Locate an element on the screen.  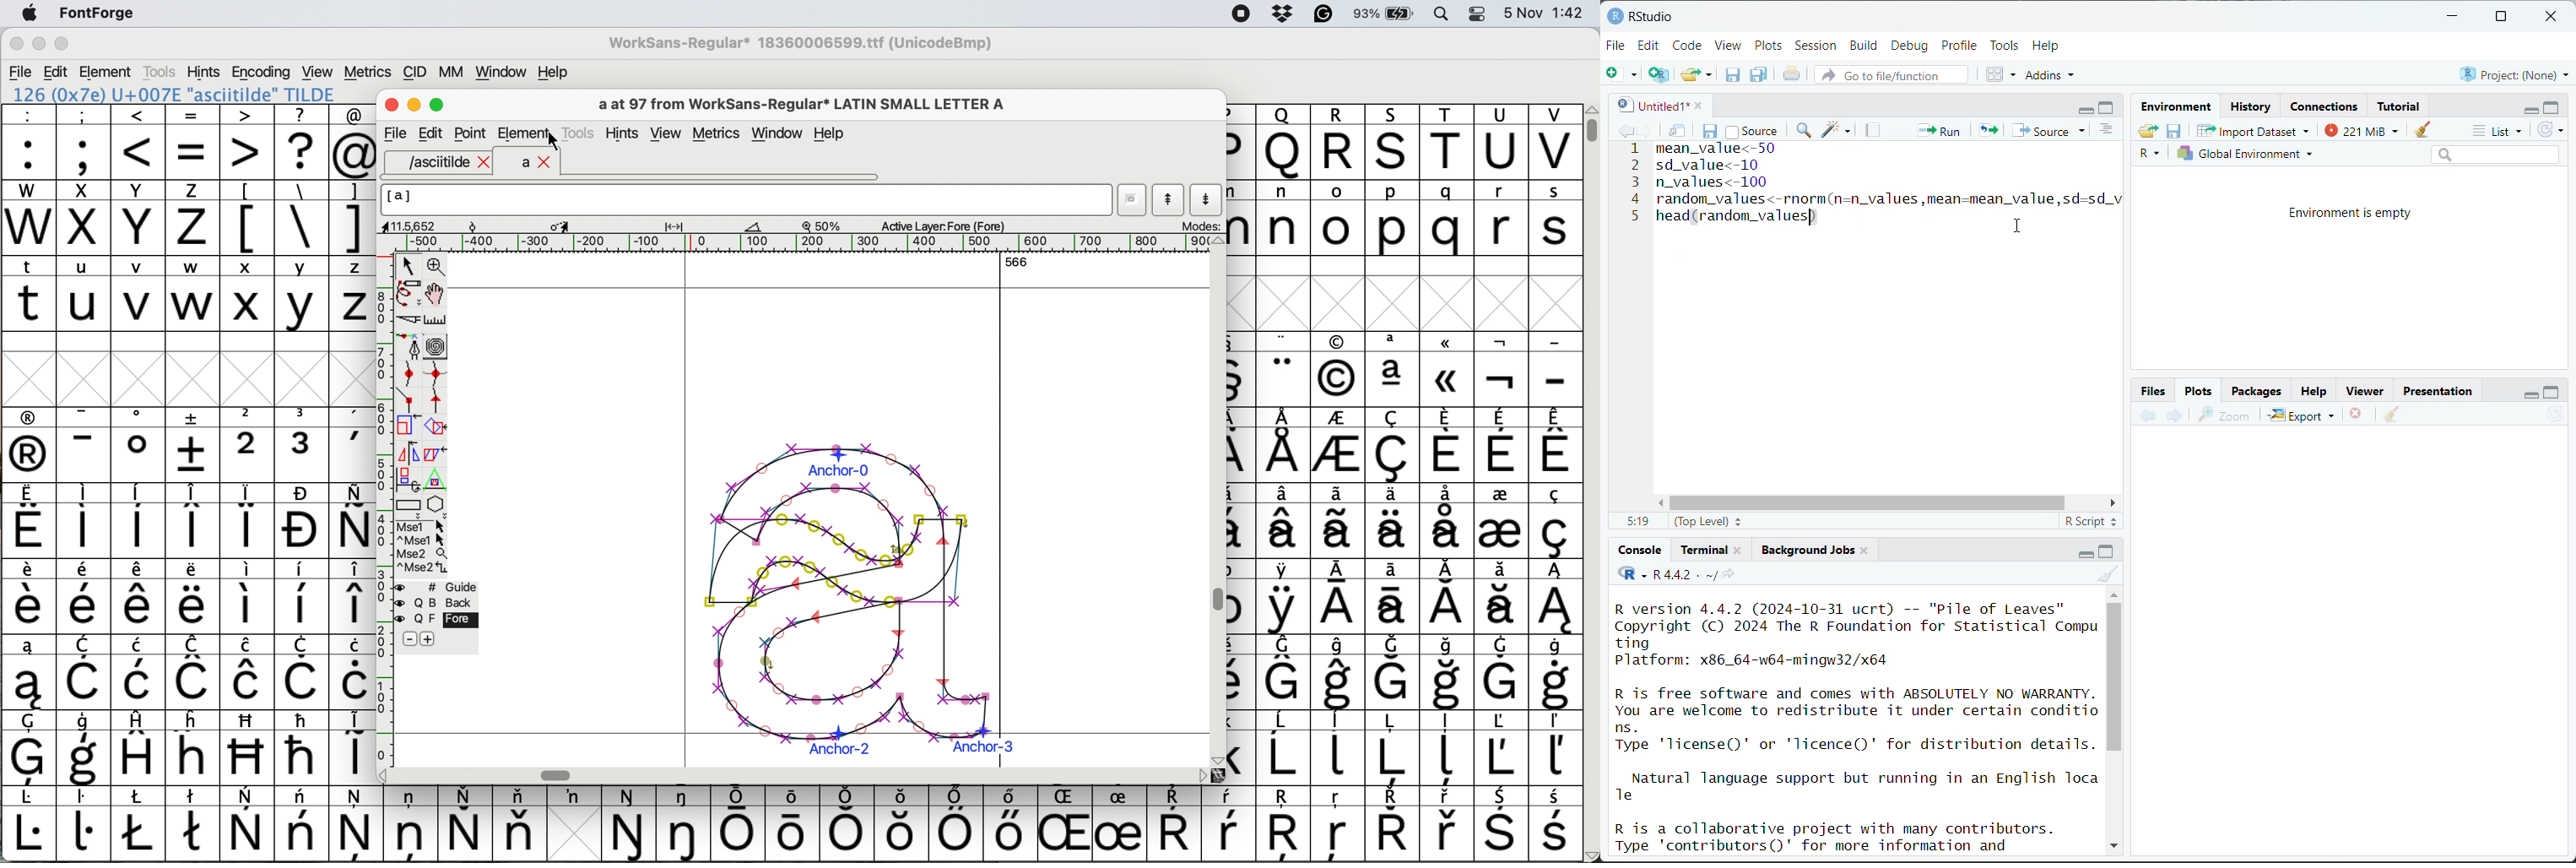
Environment is located at coordinates (2179, 107).